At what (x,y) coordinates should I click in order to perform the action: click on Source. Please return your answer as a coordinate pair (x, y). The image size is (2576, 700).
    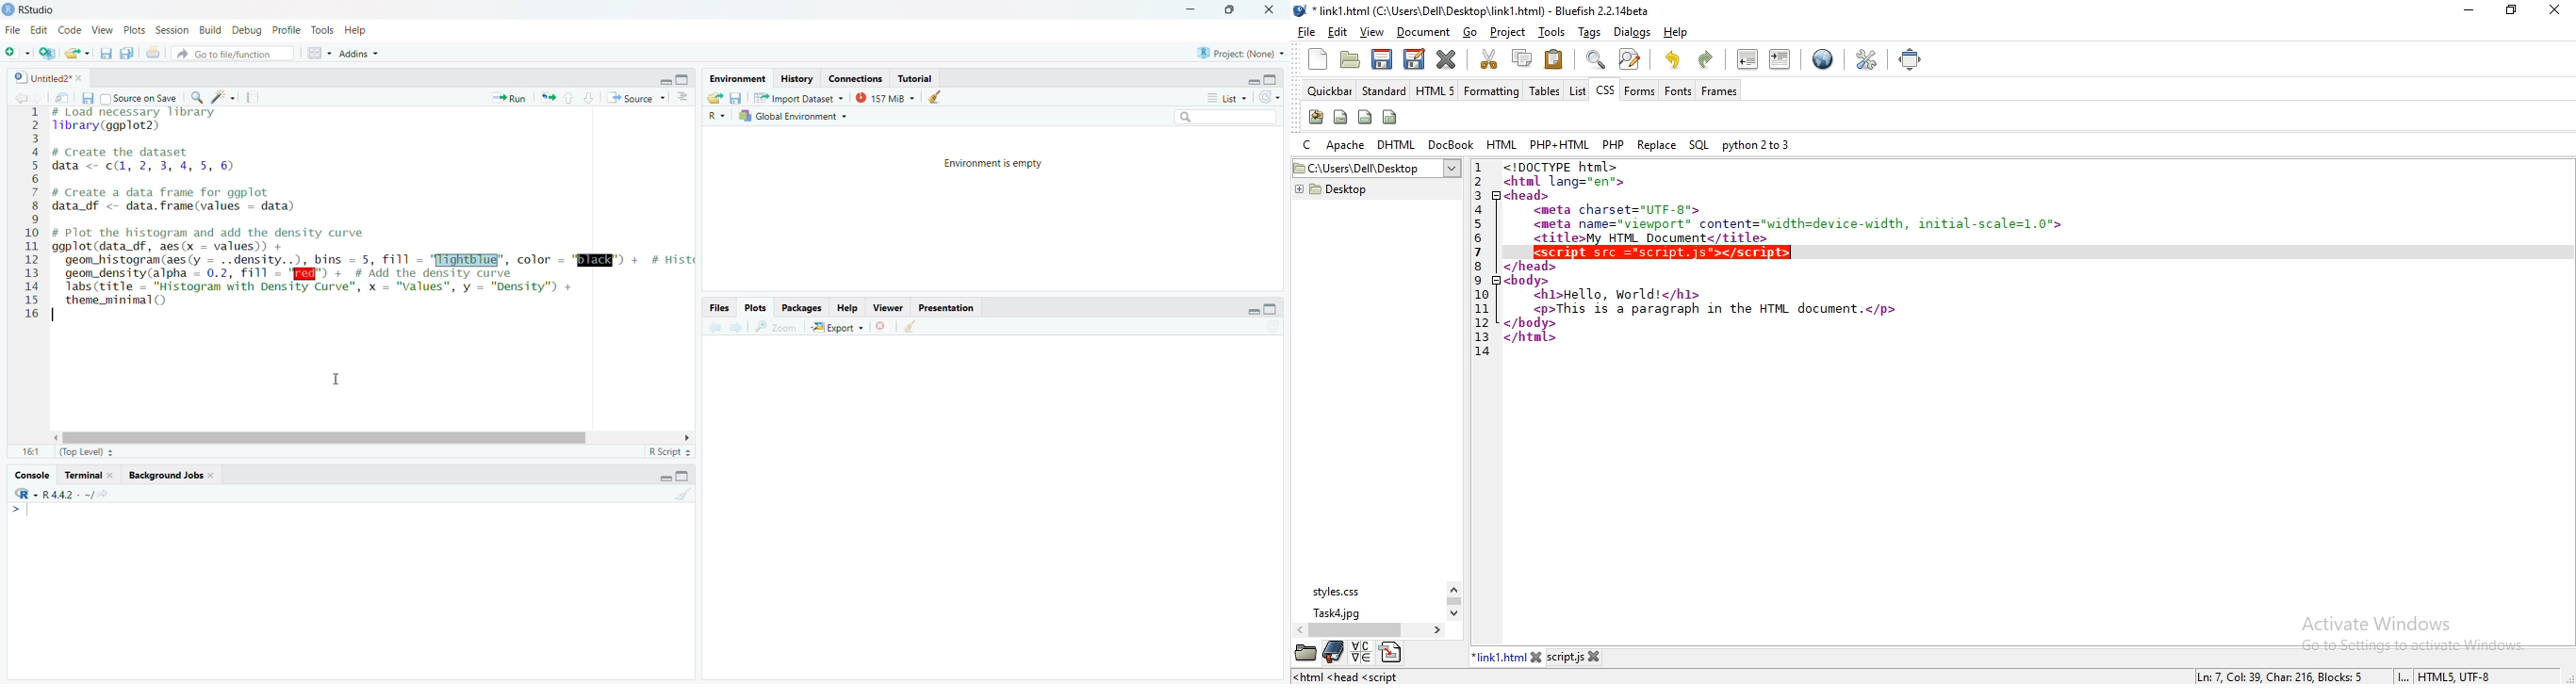
    Looking at the image, I should click on (636, 97).